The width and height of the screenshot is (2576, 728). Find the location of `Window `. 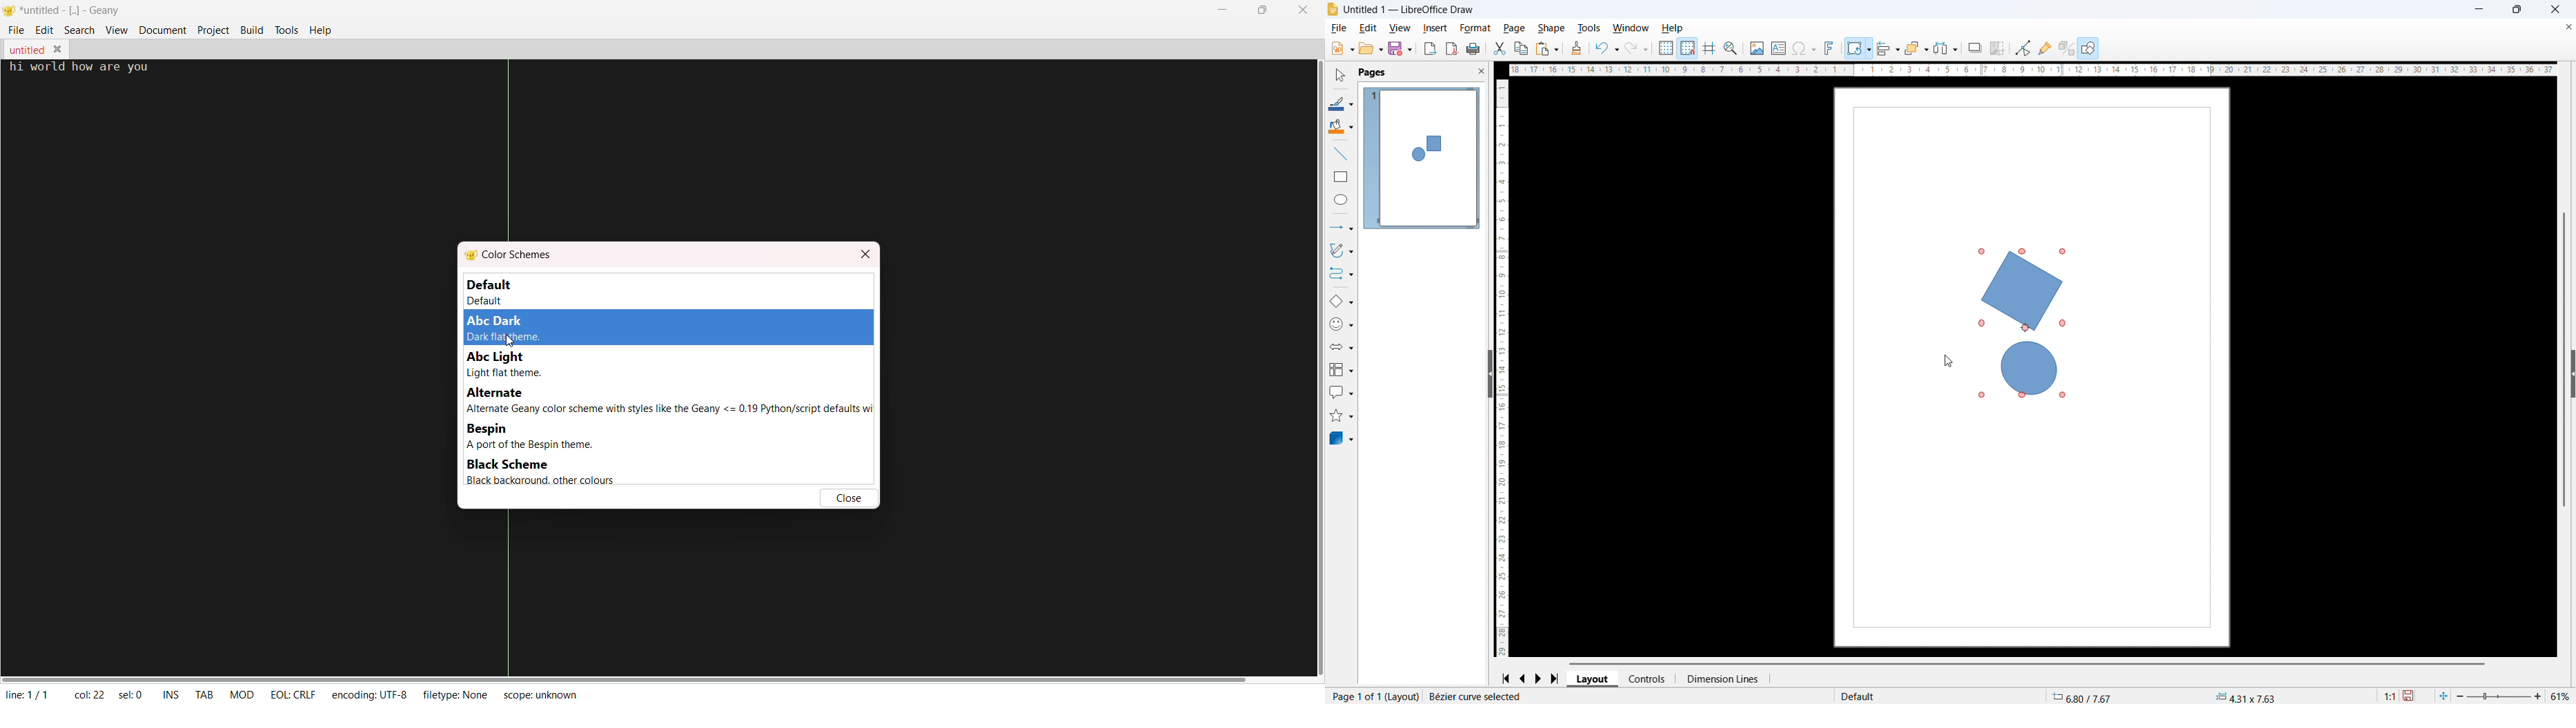

Window  is located at coordinates (1630, 28).